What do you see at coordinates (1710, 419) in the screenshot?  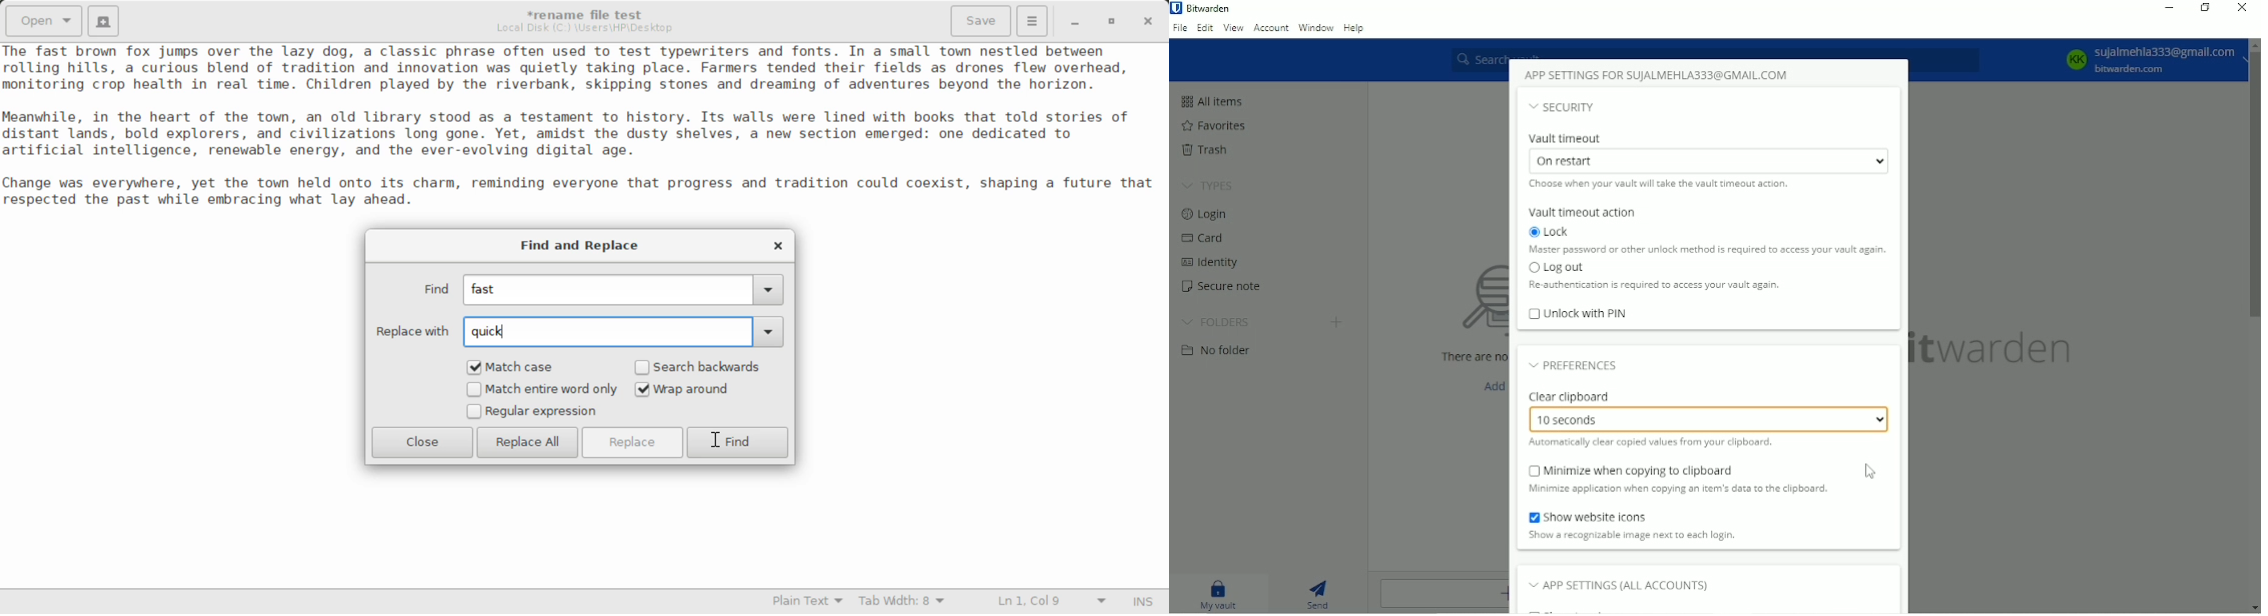 I see `10 seconds` at bounding box center [1710, 419].